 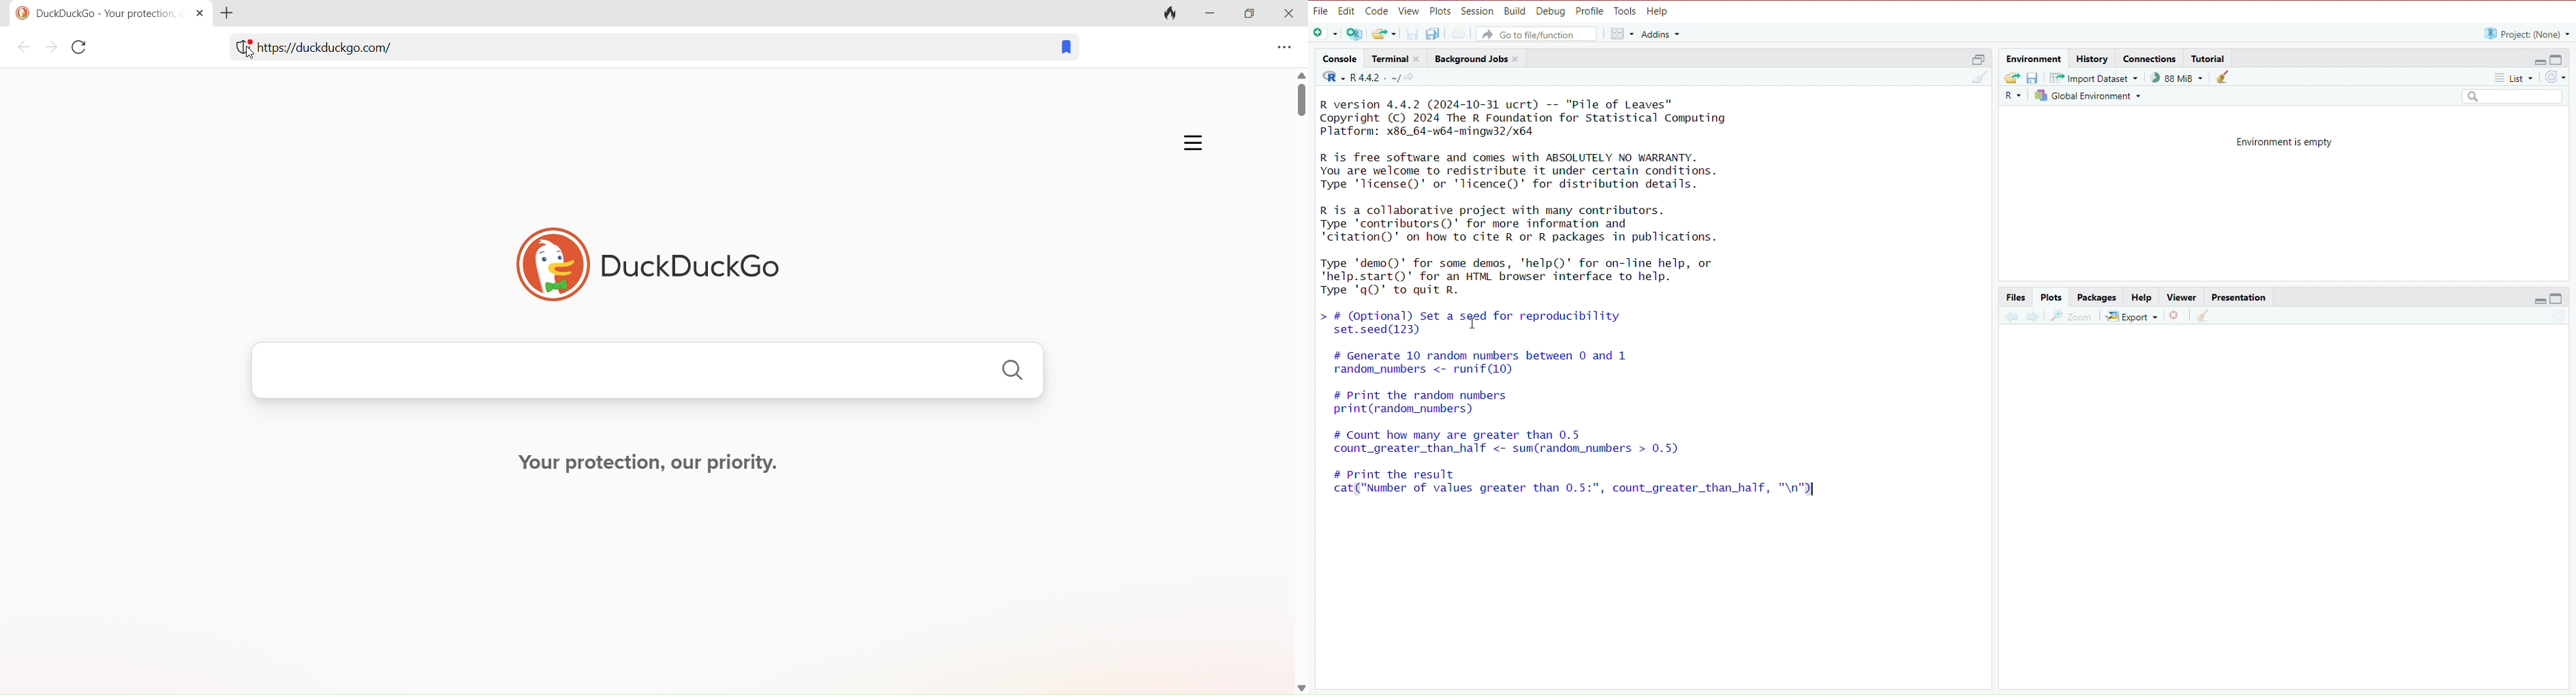 I want to click on Tutorial, so click(x=2210, y=57).